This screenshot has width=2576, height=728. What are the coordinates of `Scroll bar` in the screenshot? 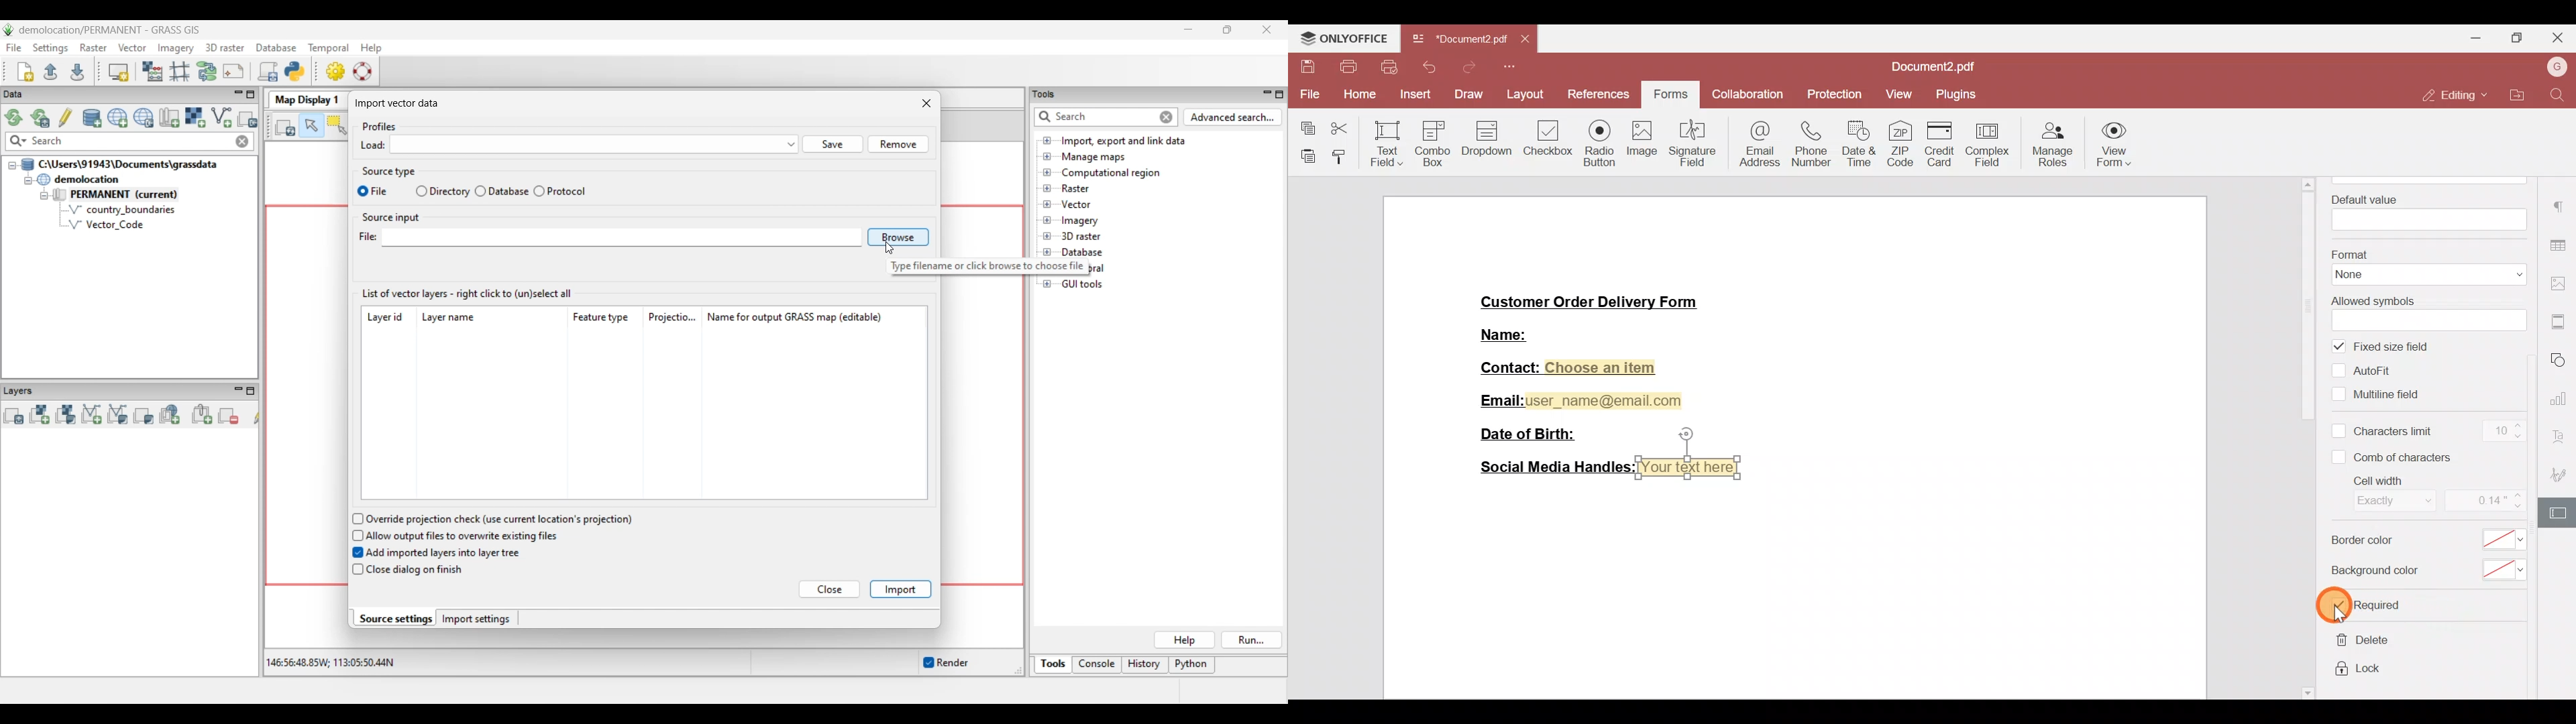 It's located at (2311, 437).